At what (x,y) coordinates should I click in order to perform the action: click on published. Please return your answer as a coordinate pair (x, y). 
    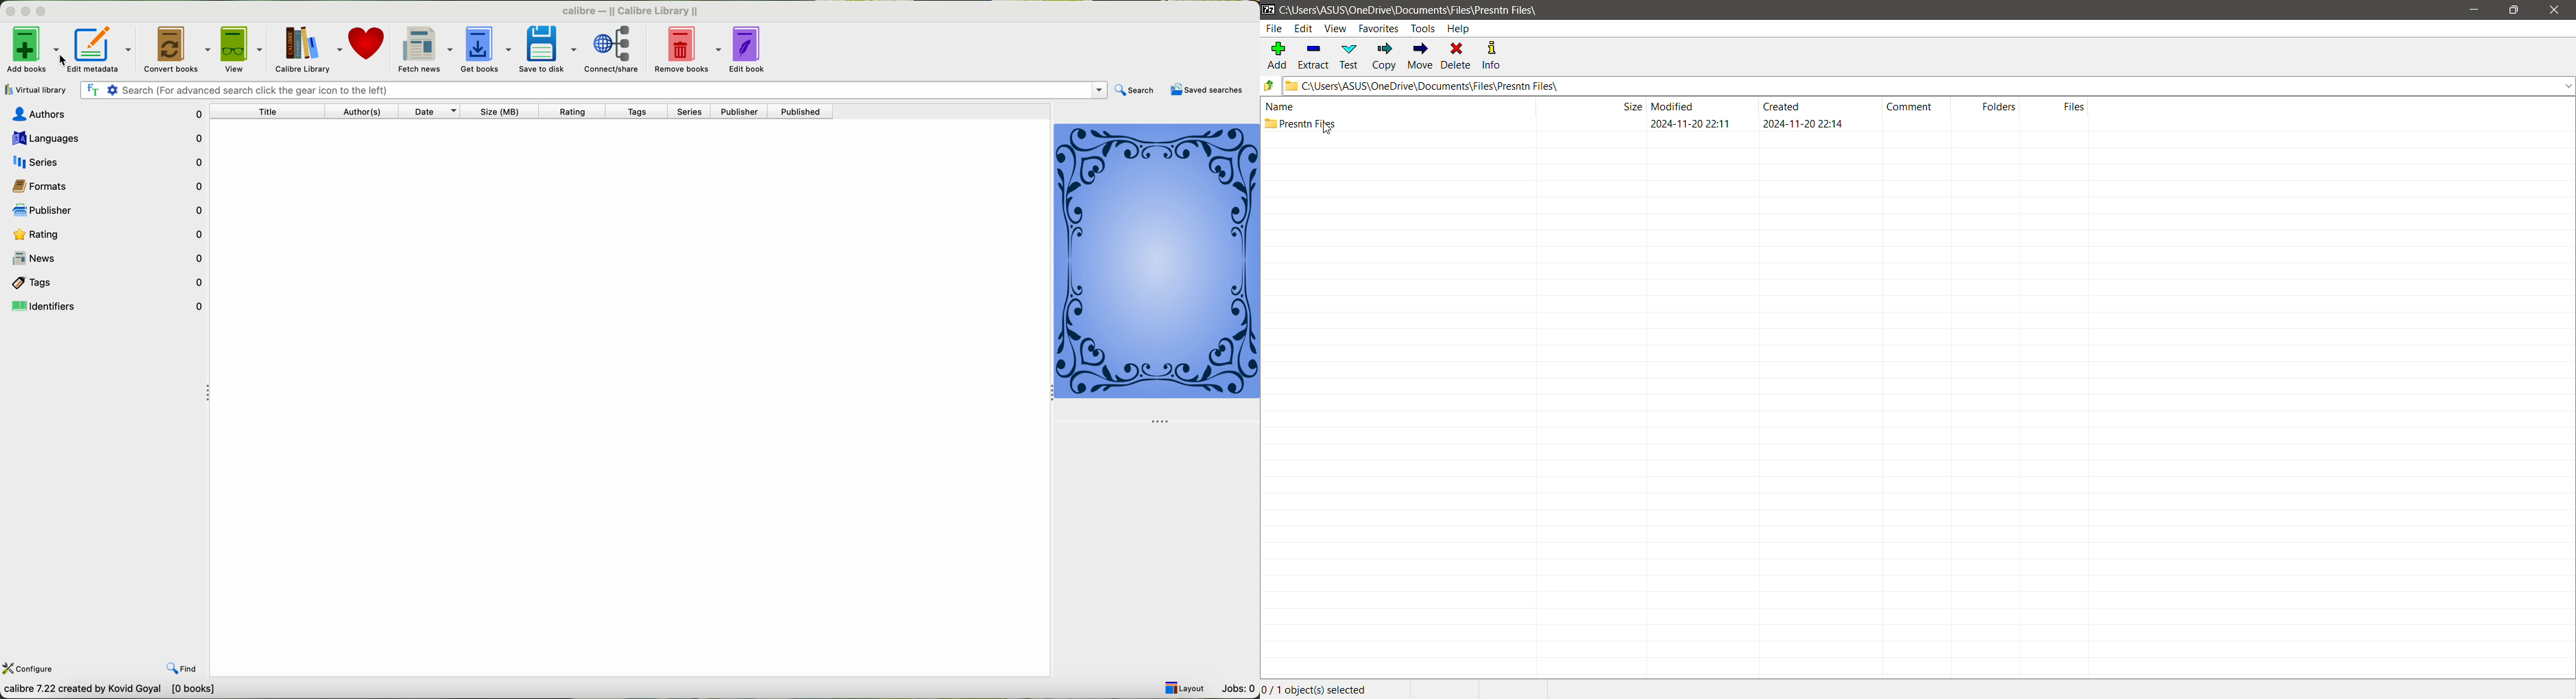
    Looking at the image, I should click on (804, 111).